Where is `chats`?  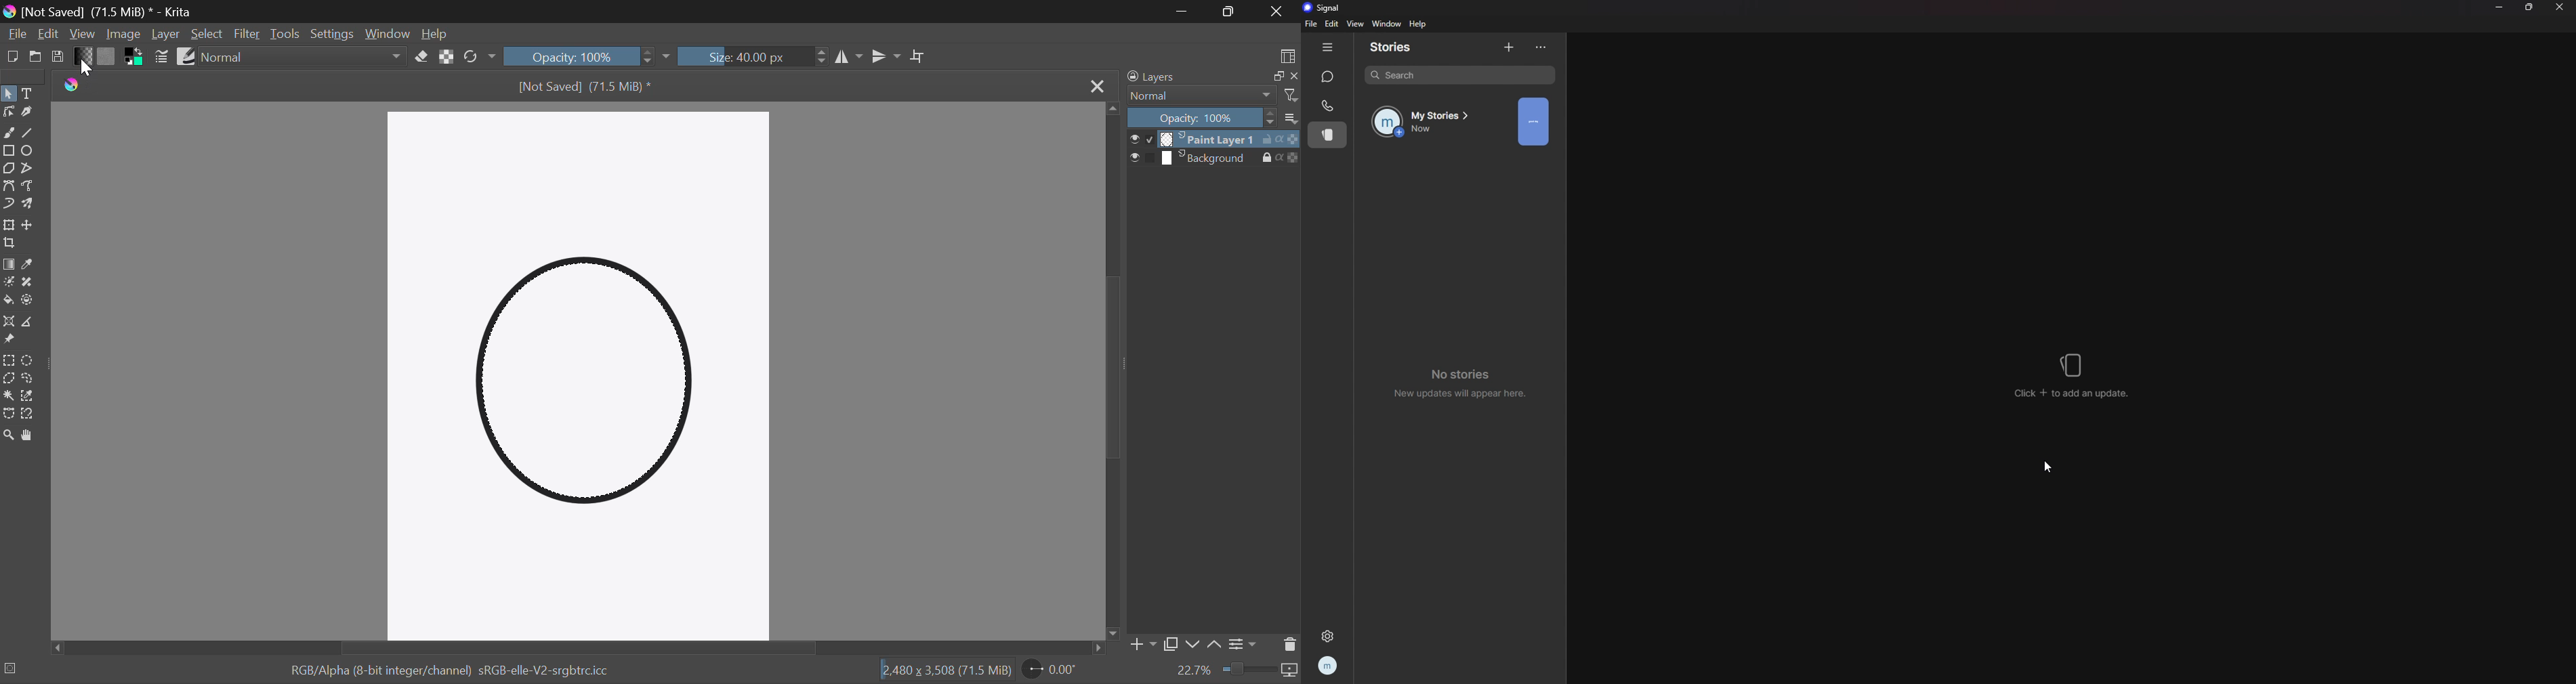
chats is located at coordinates (1329, 77).